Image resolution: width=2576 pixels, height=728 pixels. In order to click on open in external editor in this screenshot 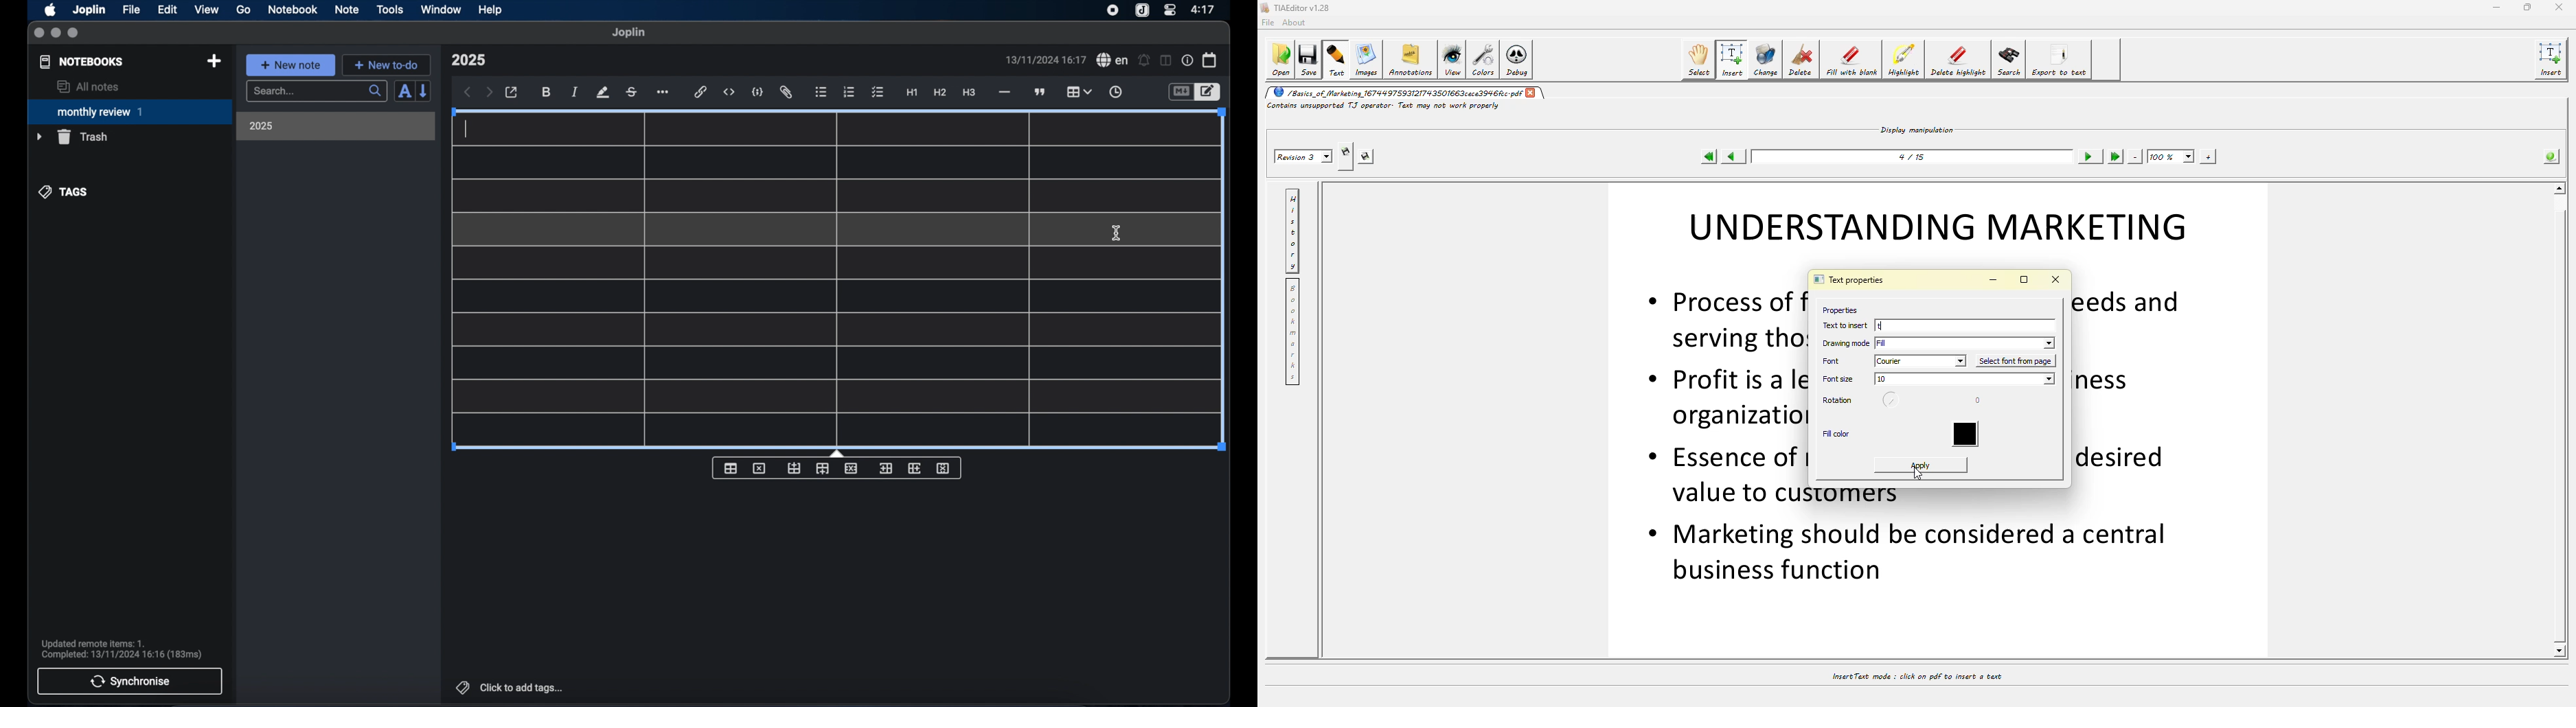, I will do `click(512, 93)`.